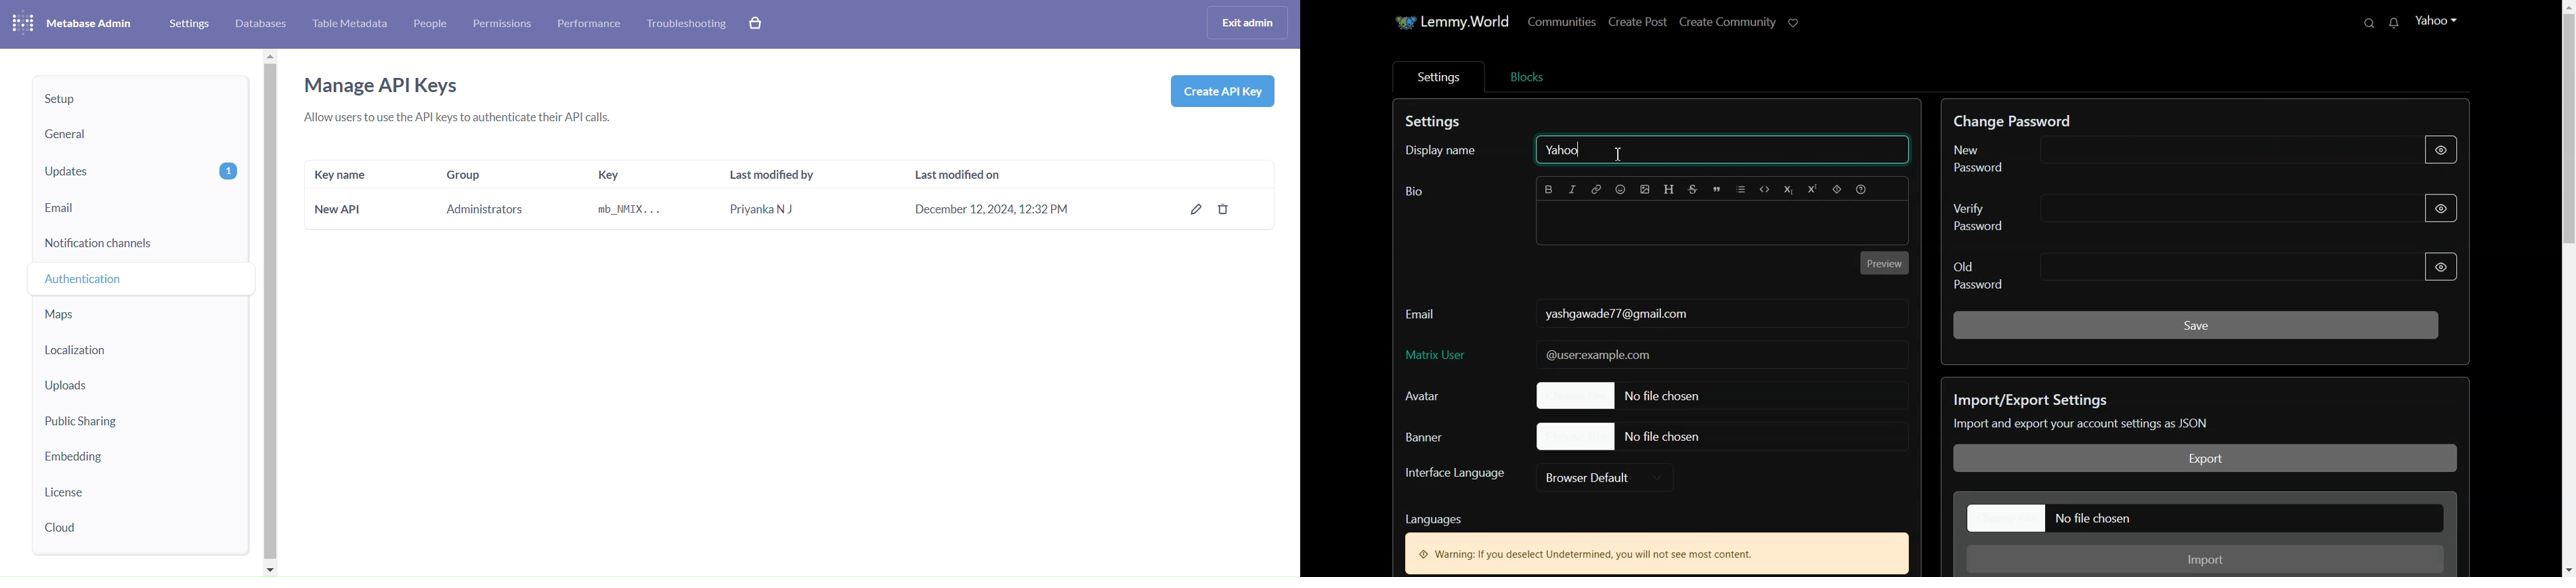 The image size is (2576, 588). I want to click on last modified by, so click(780, 196).